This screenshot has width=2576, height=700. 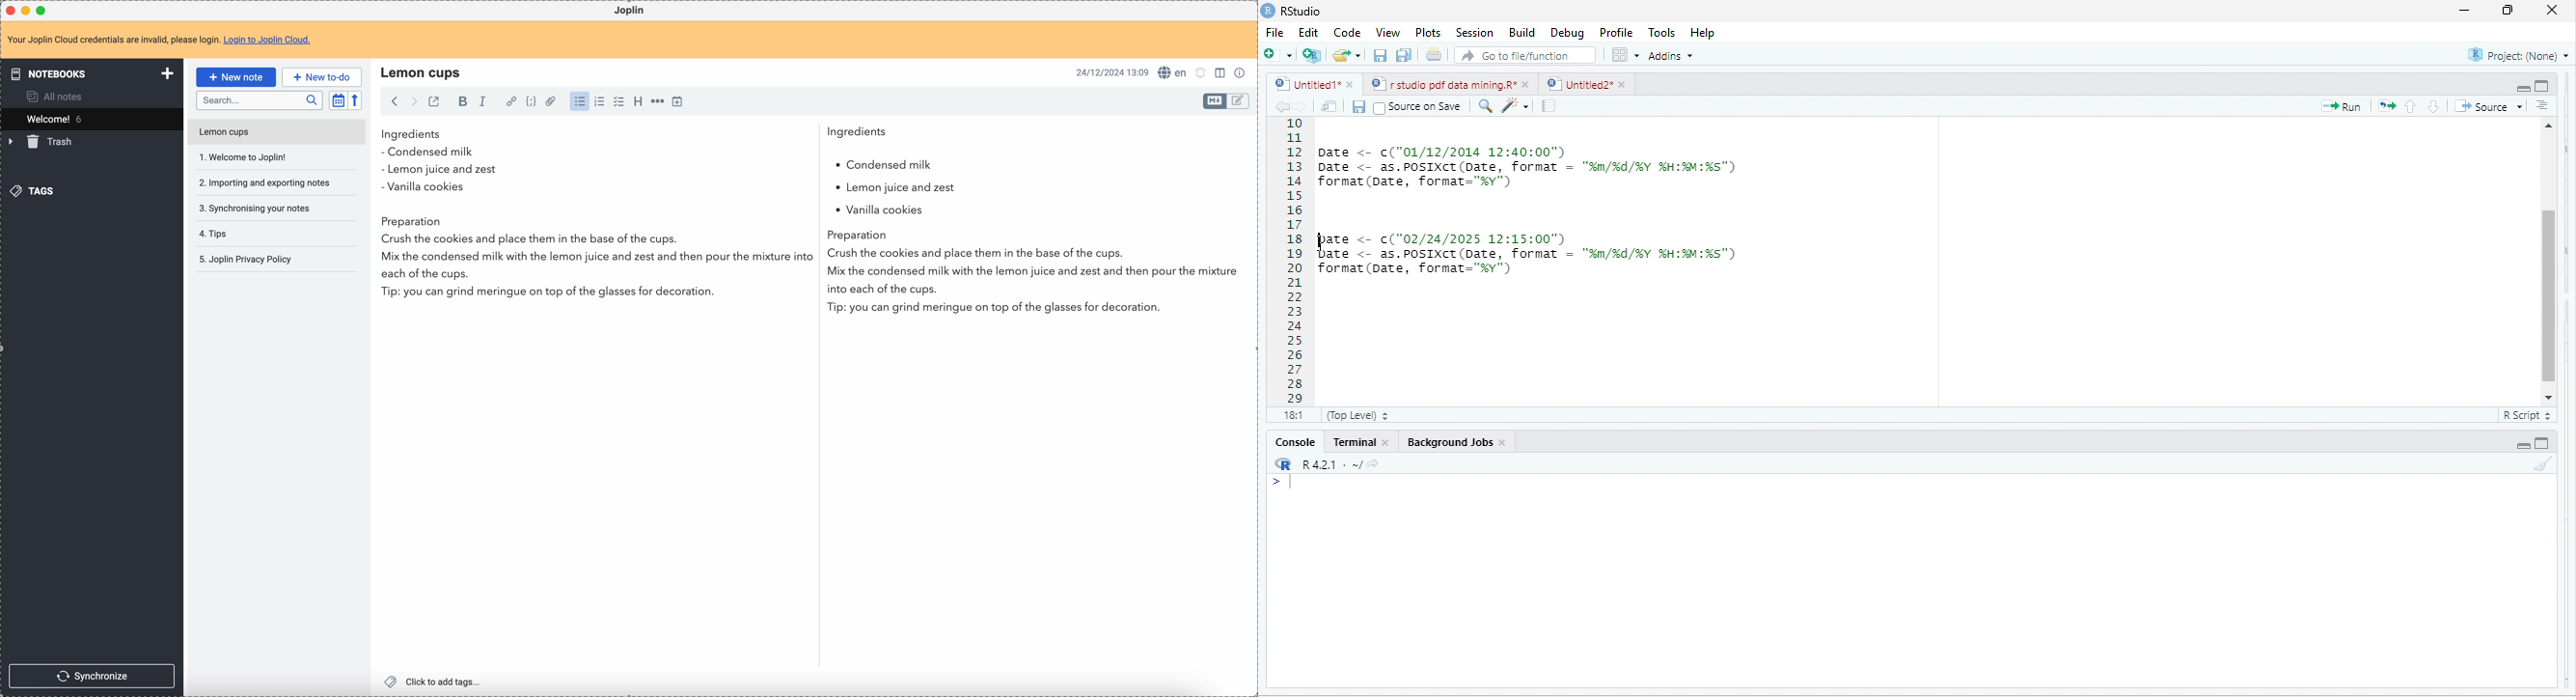 What do you see at coordinates (422, 72) in the screenshot?
I see `lemon cups` at bounding box center [422, 72].